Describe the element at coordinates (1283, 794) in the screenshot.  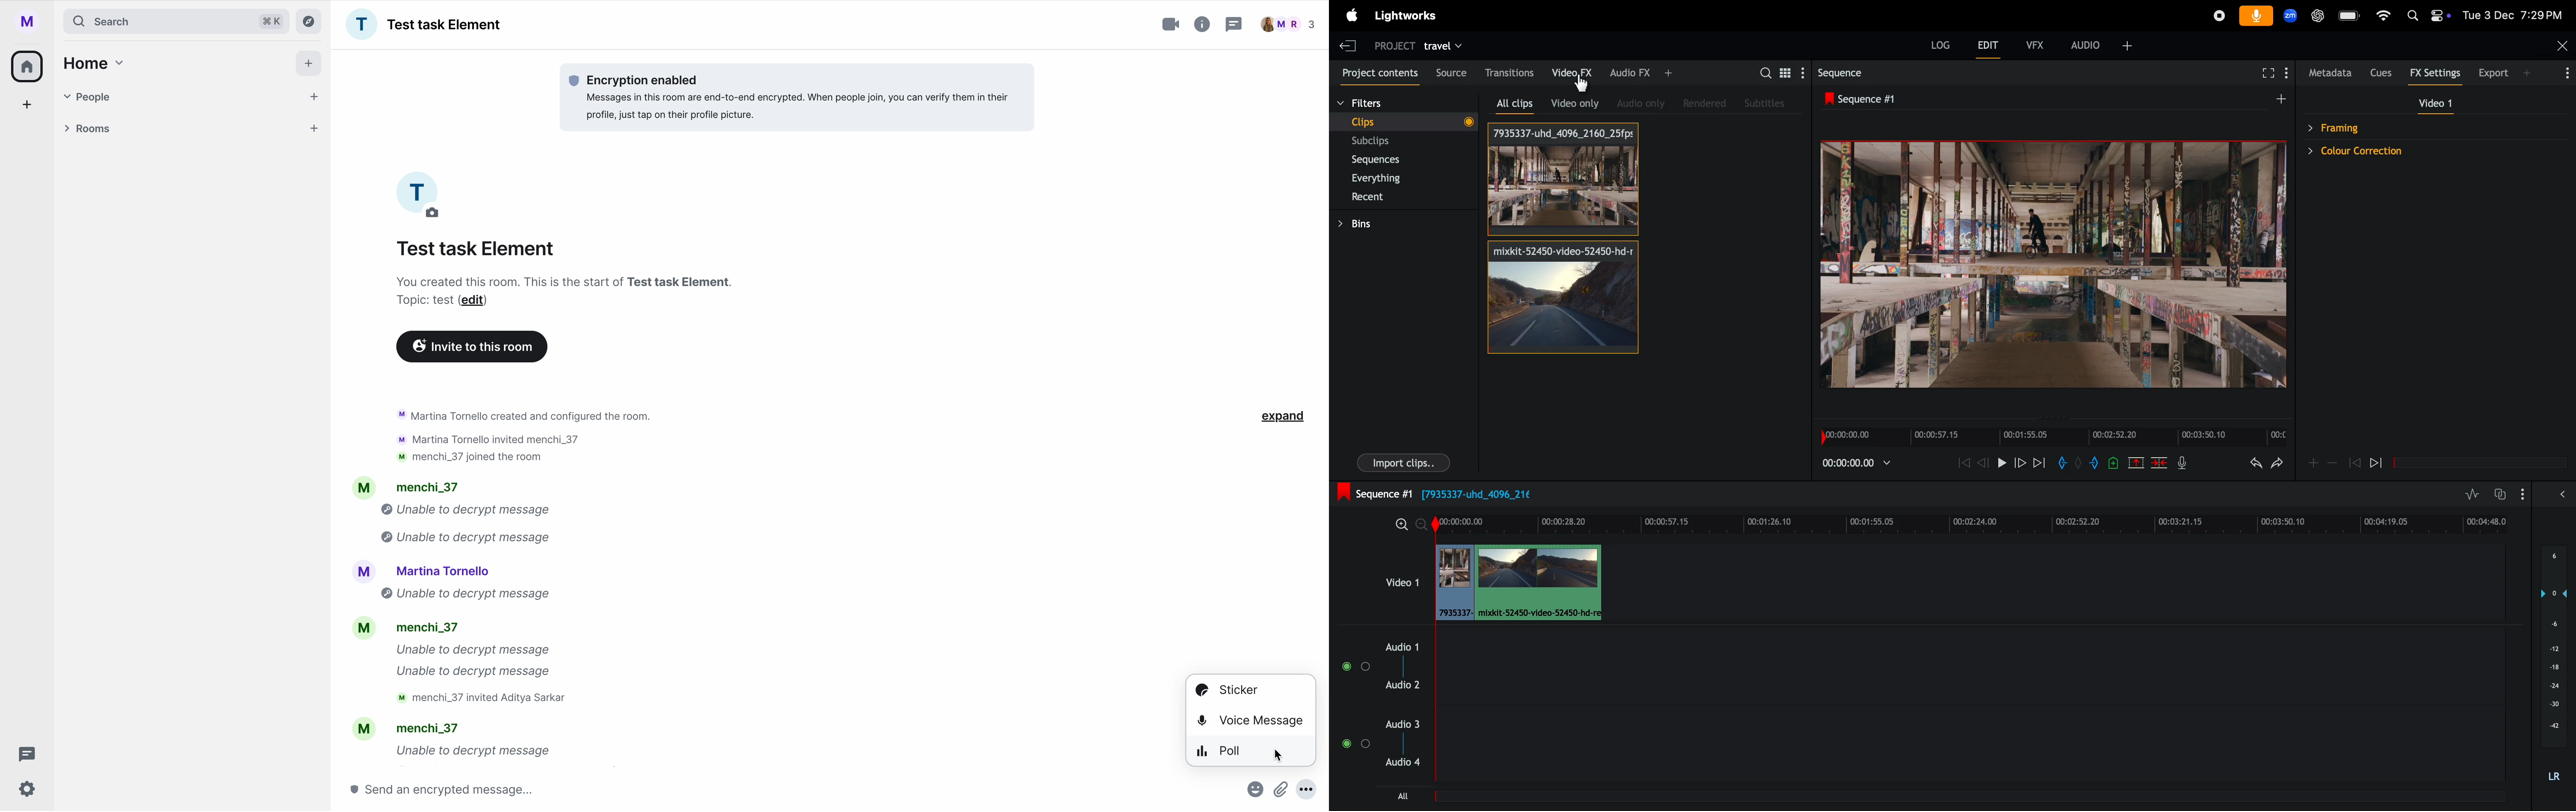
I see `attach files` at that location.